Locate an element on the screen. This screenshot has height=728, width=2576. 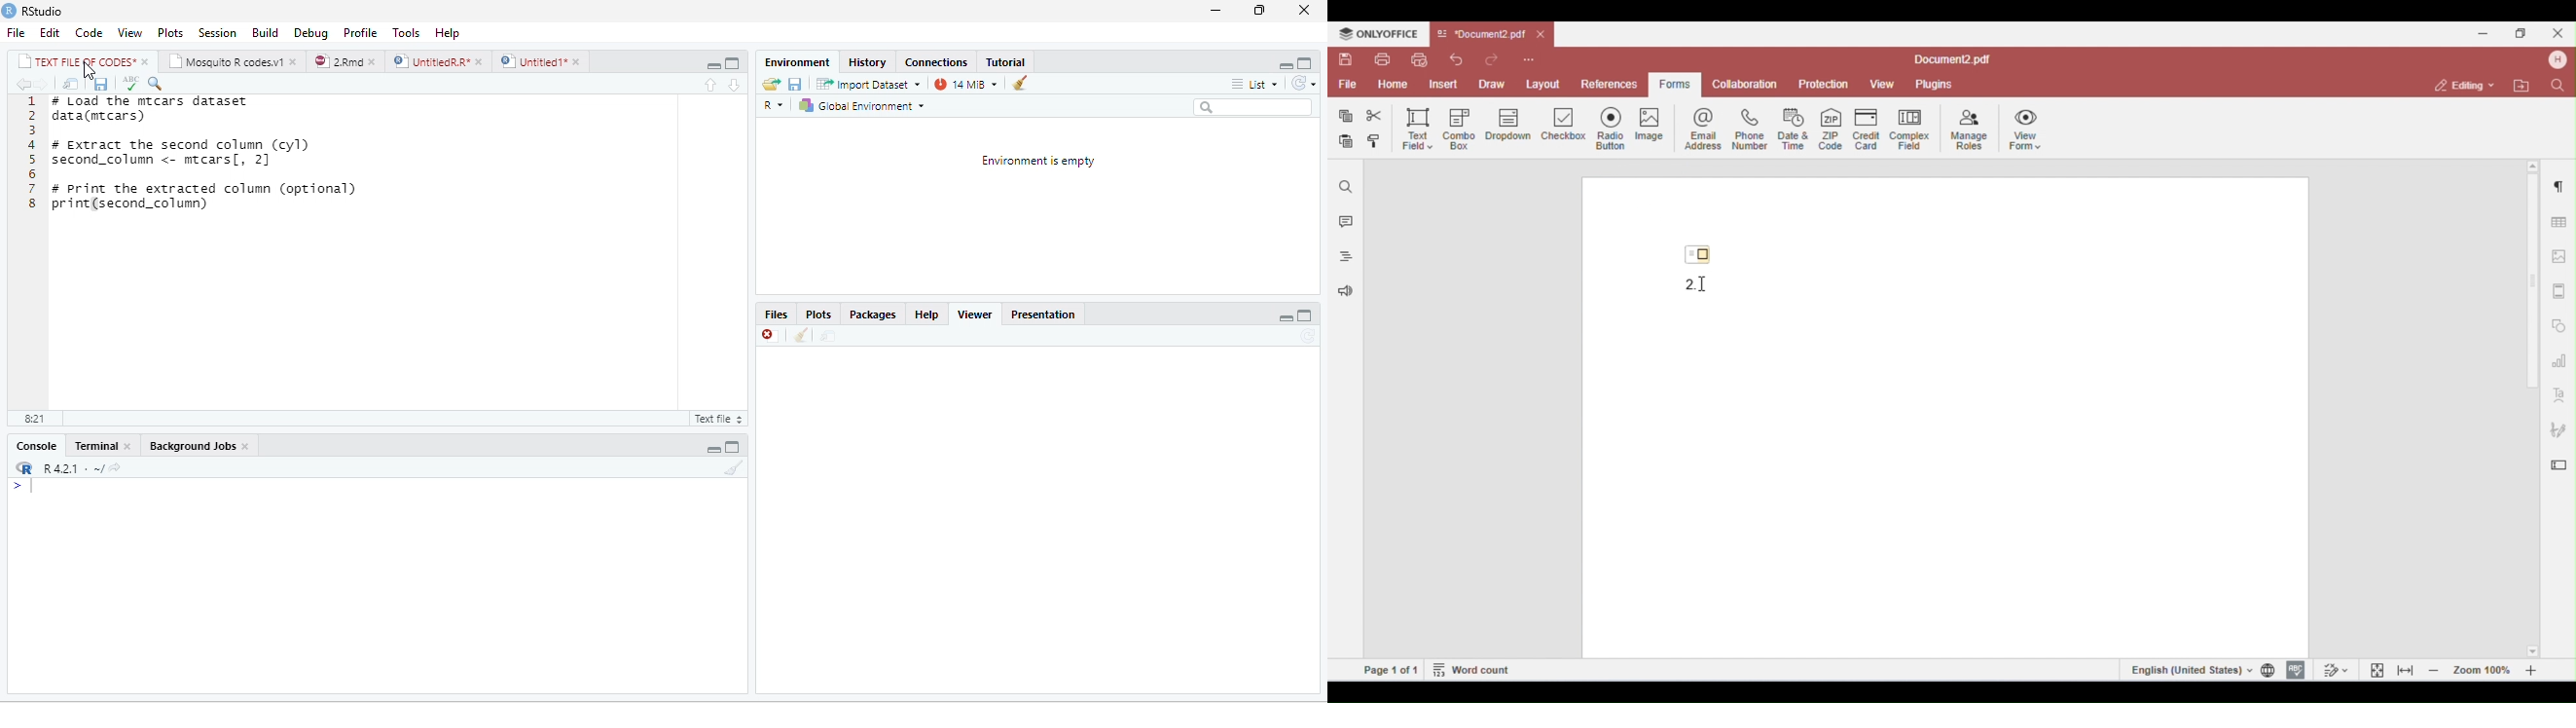
upward is located at coordinates (717, 85).